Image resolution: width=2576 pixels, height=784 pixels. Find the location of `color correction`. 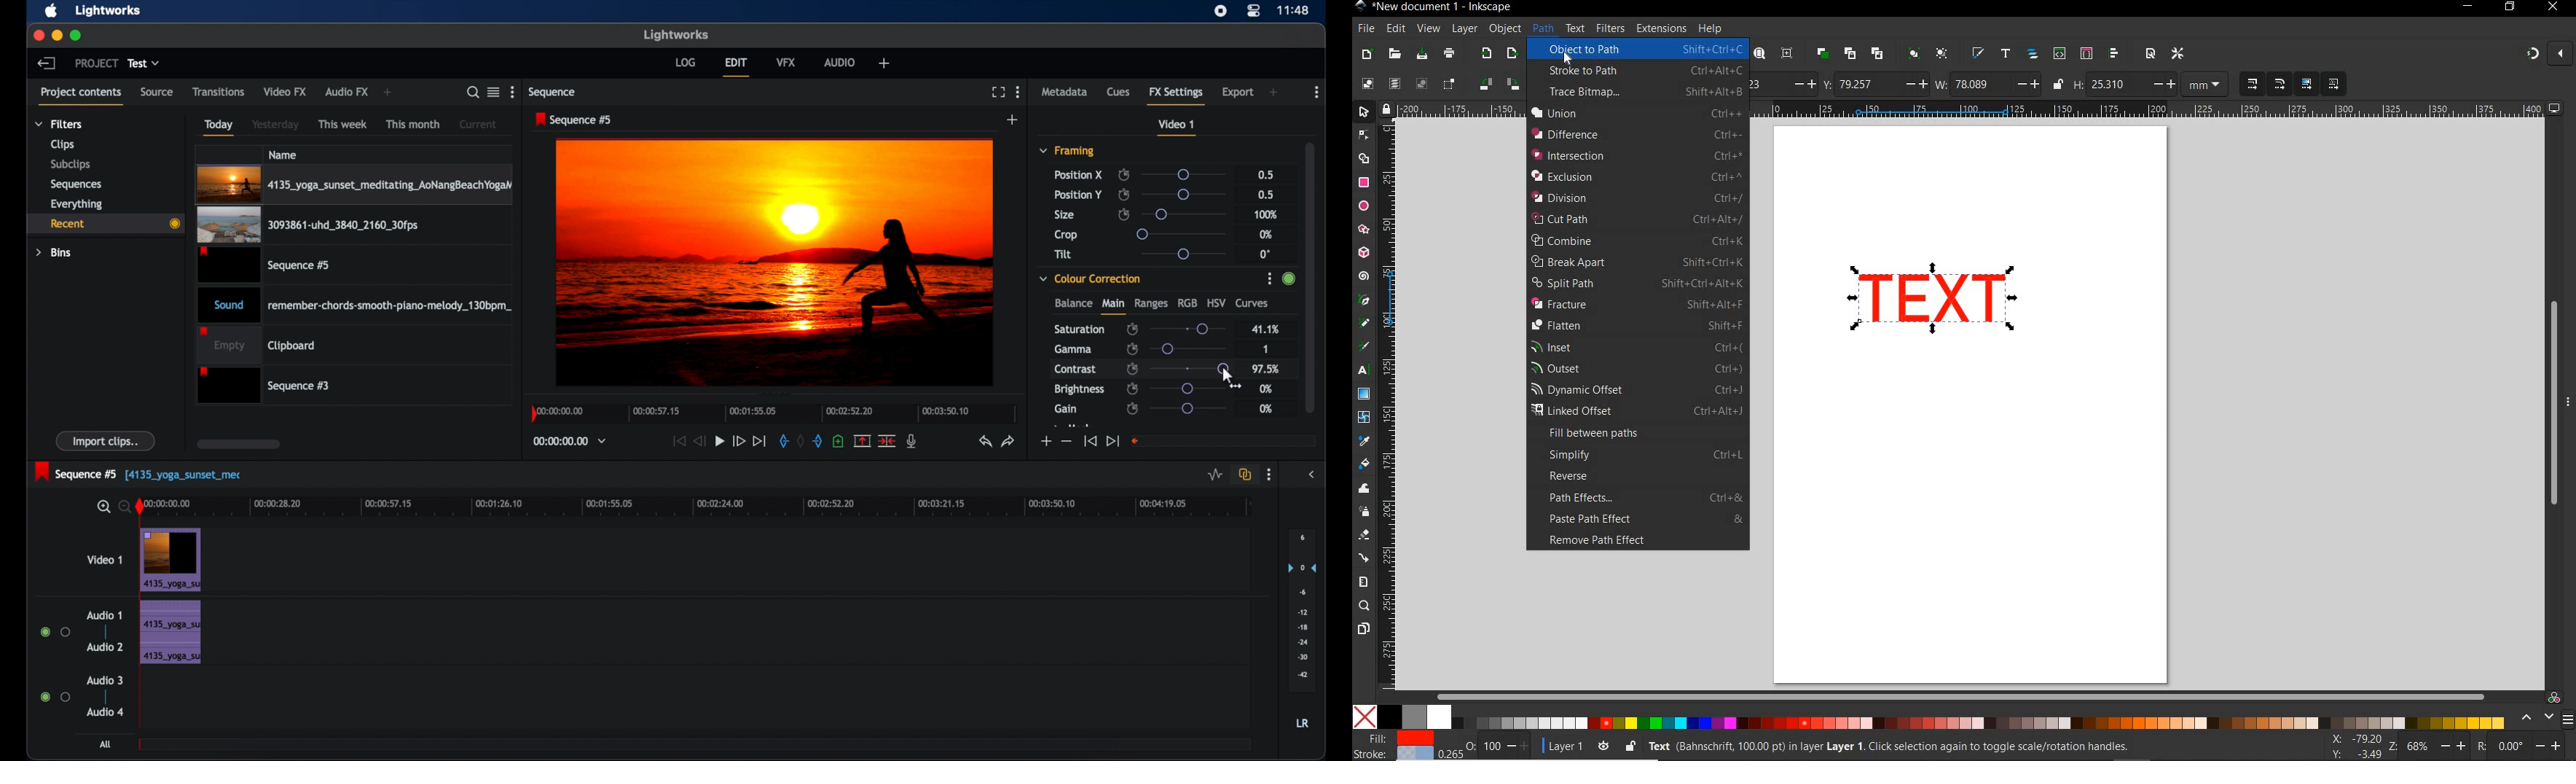

color correction is located at coordinates (1091, 278).